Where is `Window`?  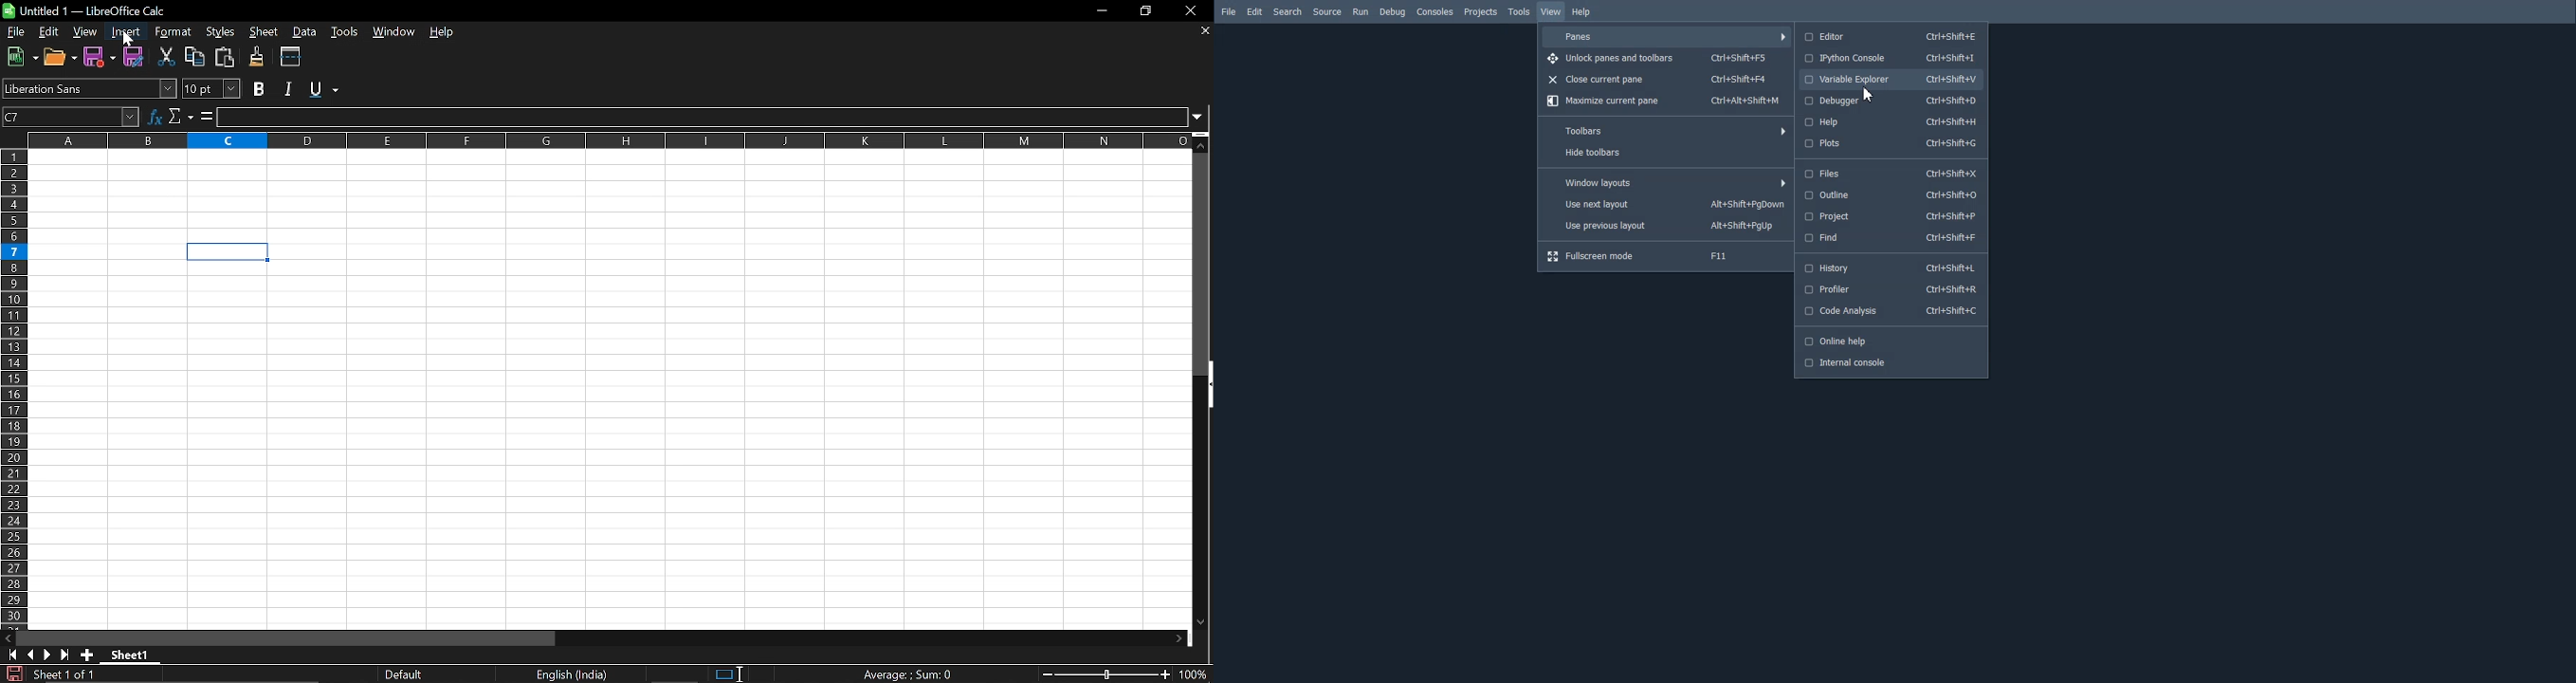
Window is located at coordinates (393, 32).